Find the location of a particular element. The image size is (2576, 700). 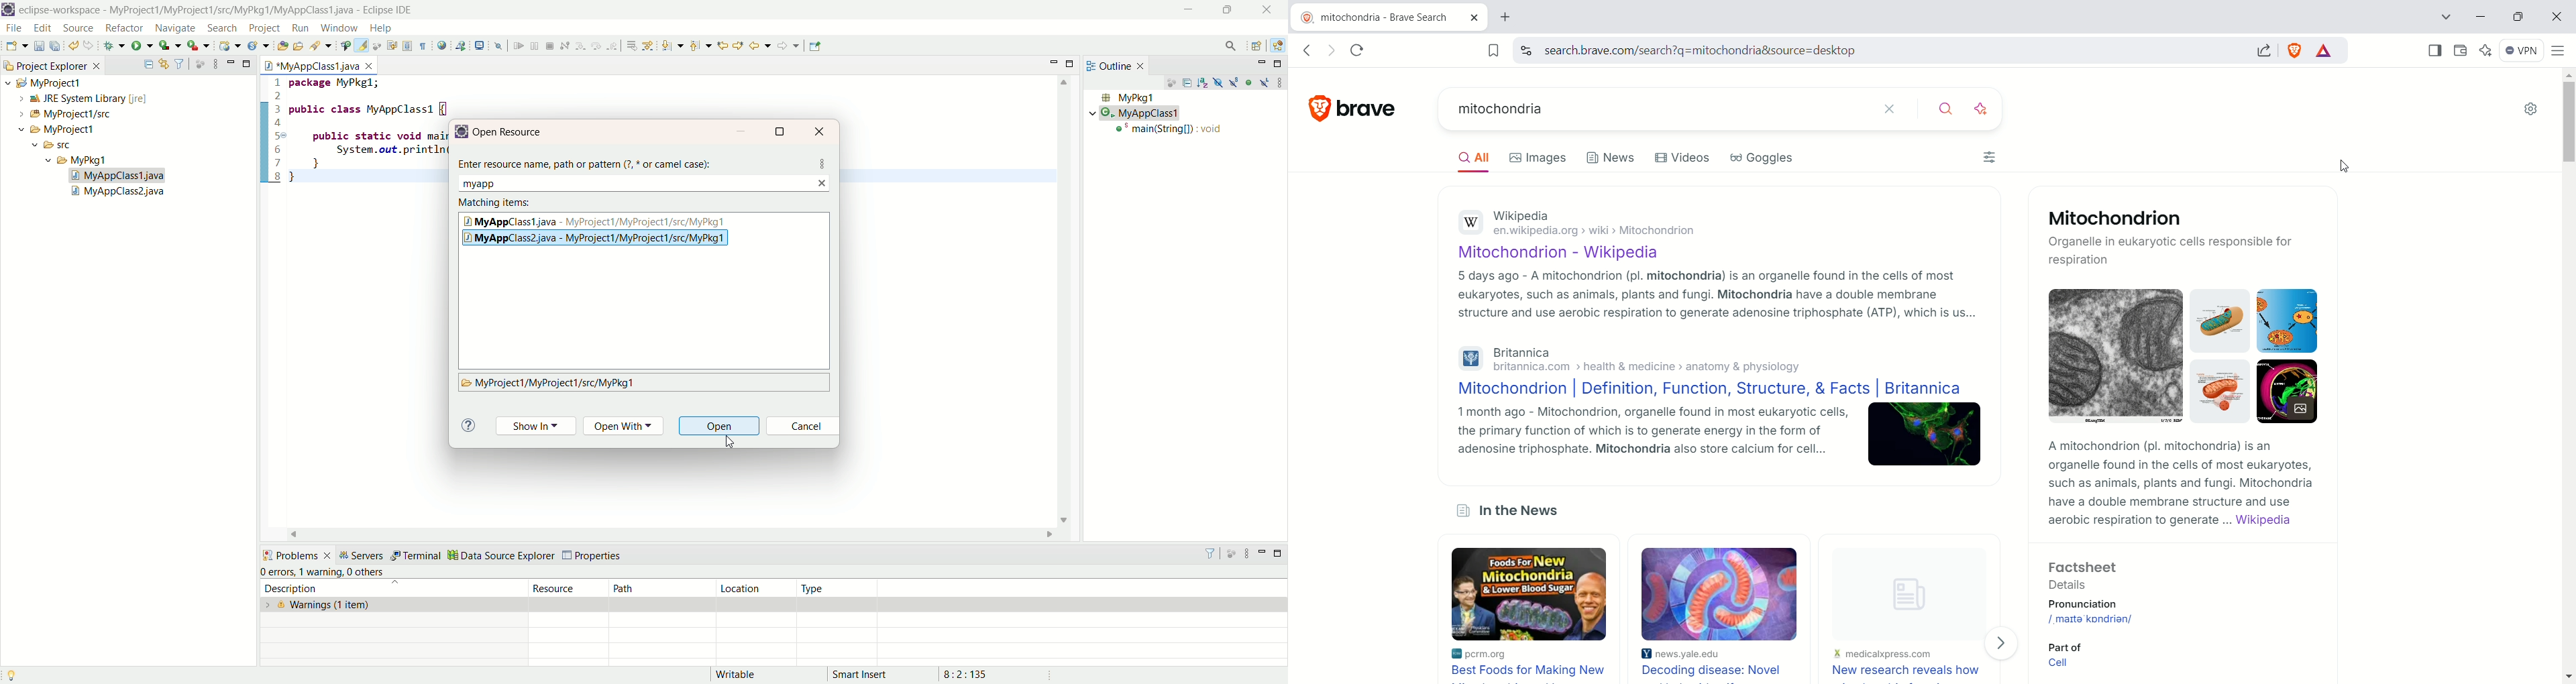

eclipse-workspace - MyProject1/MyProject1/src/MyPkg1/MyAppClass1.java - Eclipse IDE is located at coordinates (219, 10).